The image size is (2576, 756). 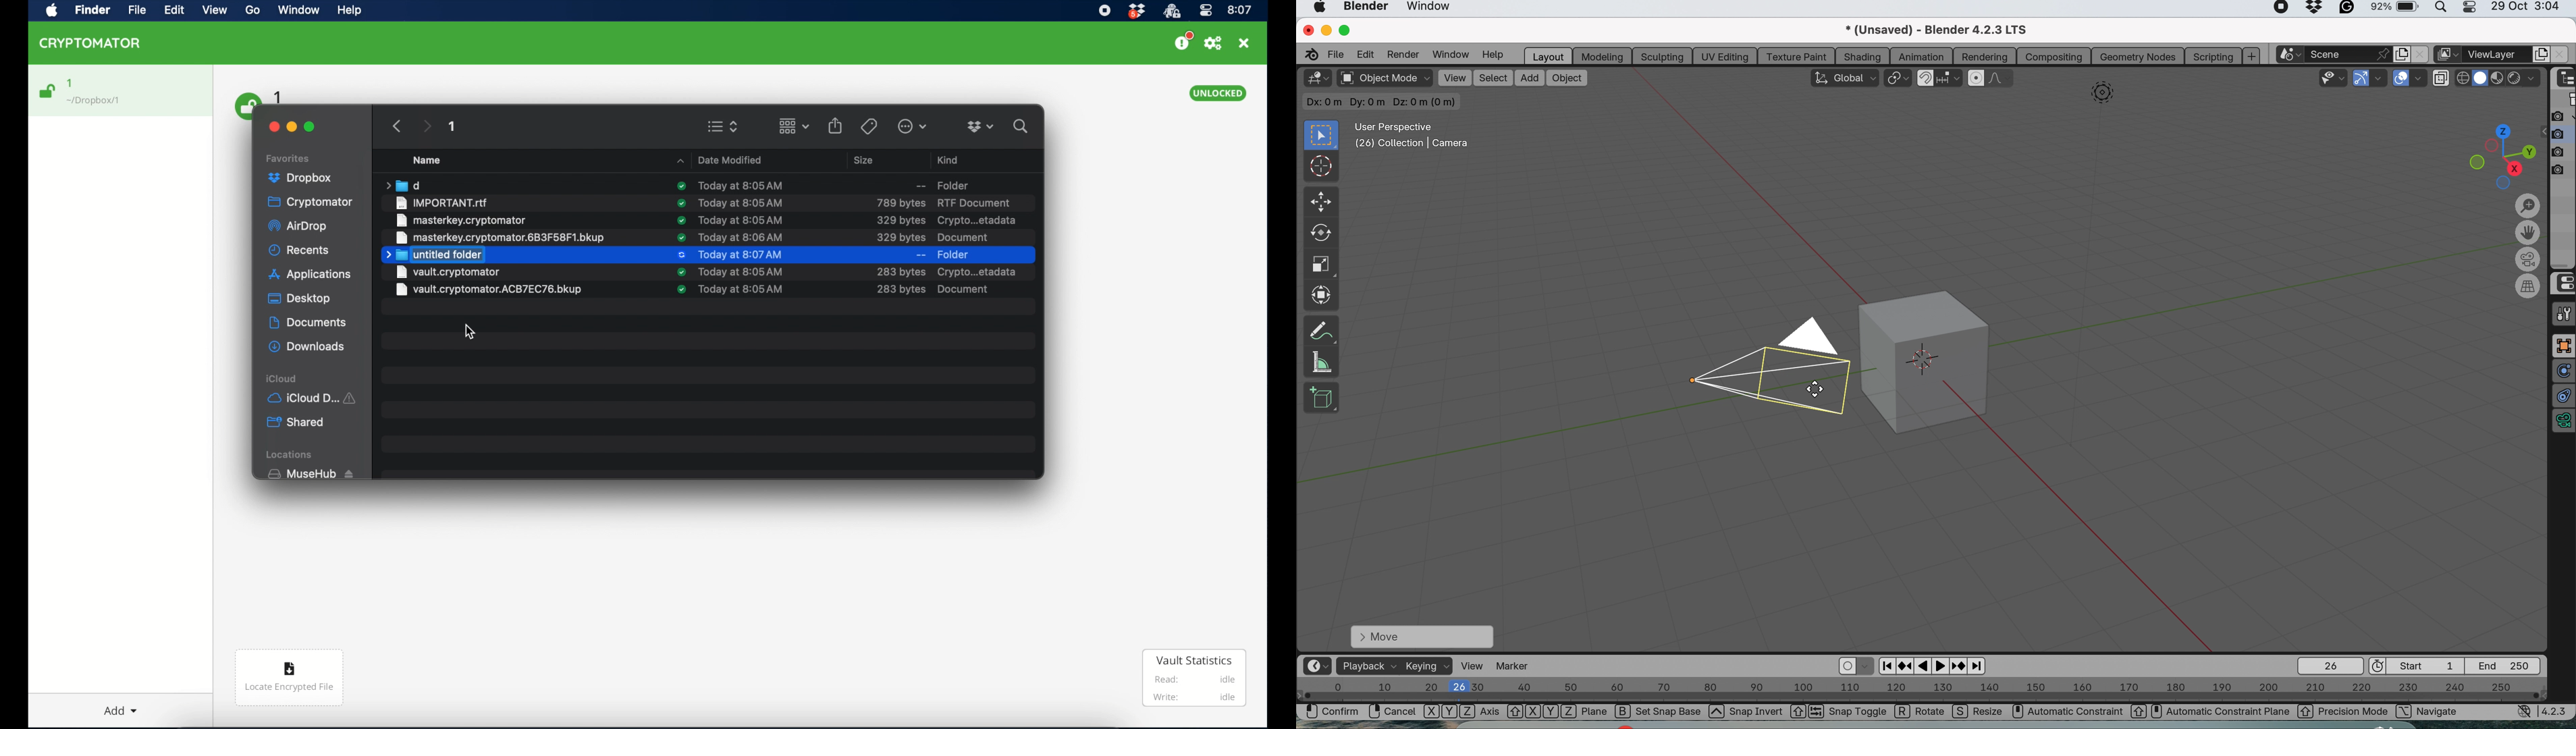 What do you see at coordinates (1449, 54) in the screenshot?
I see `window` at bounding box center [1449, 54].